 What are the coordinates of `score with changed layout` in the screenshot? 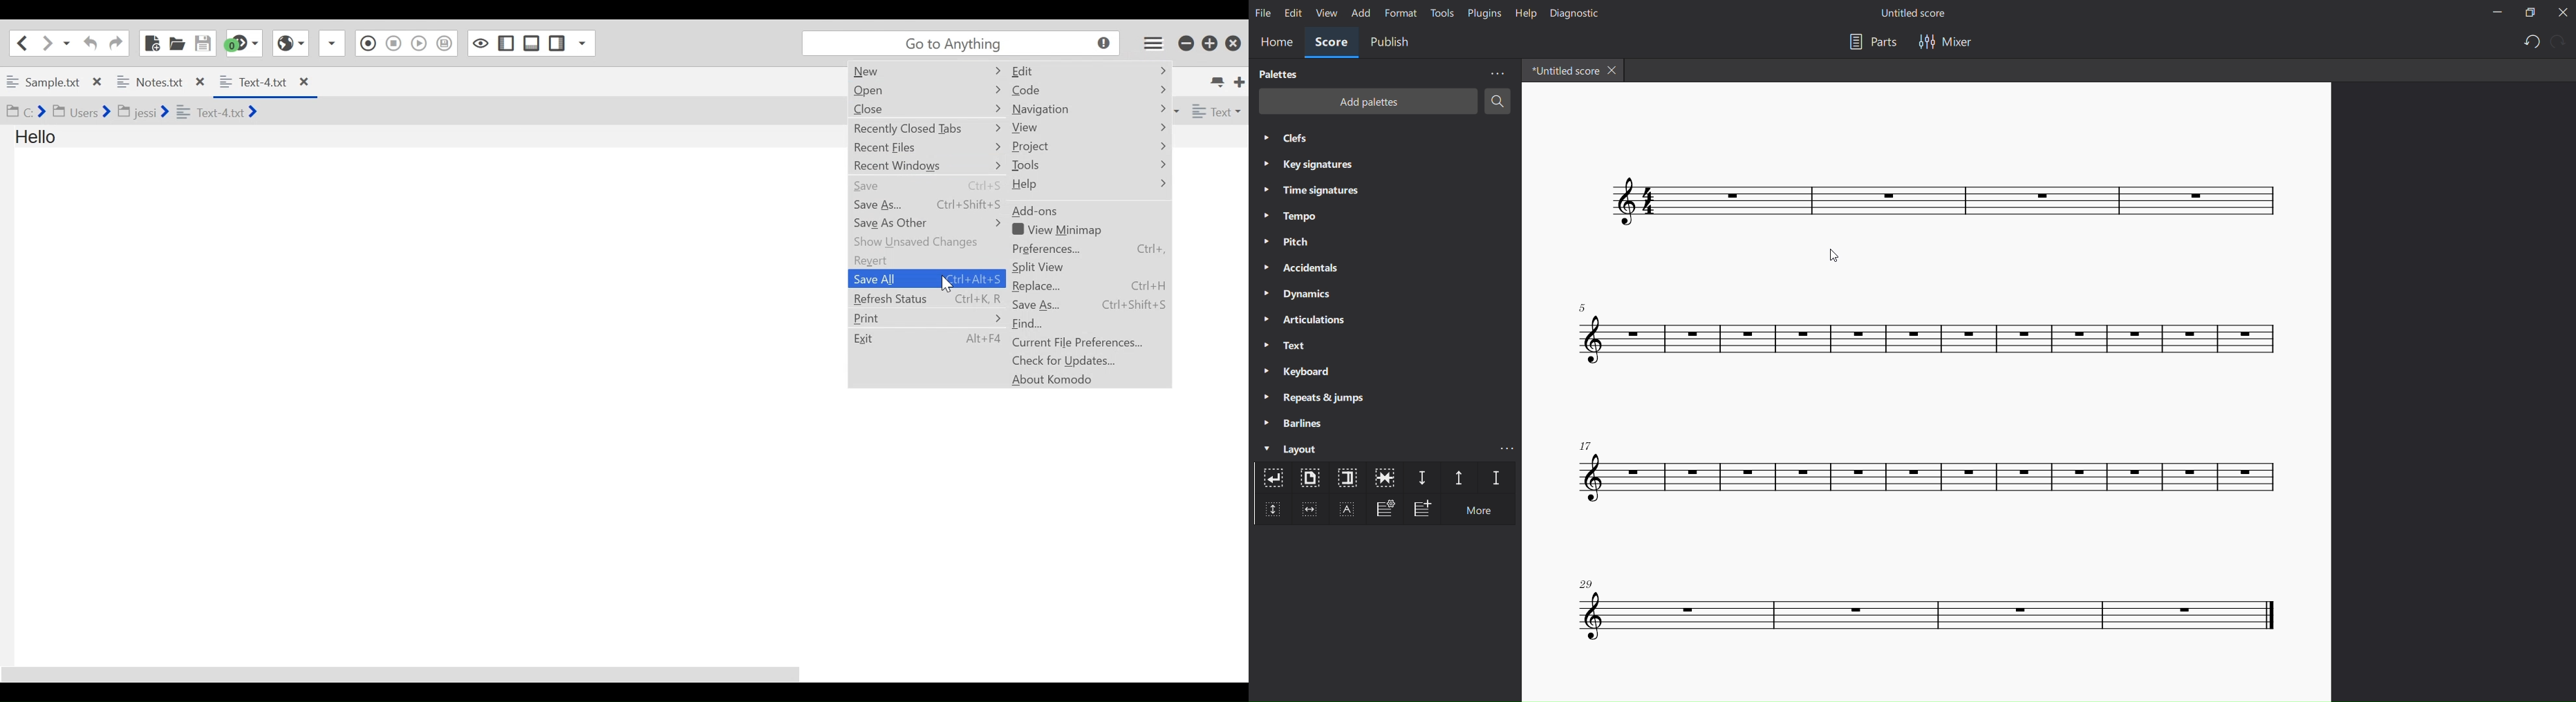 It's located at (1921, 202).